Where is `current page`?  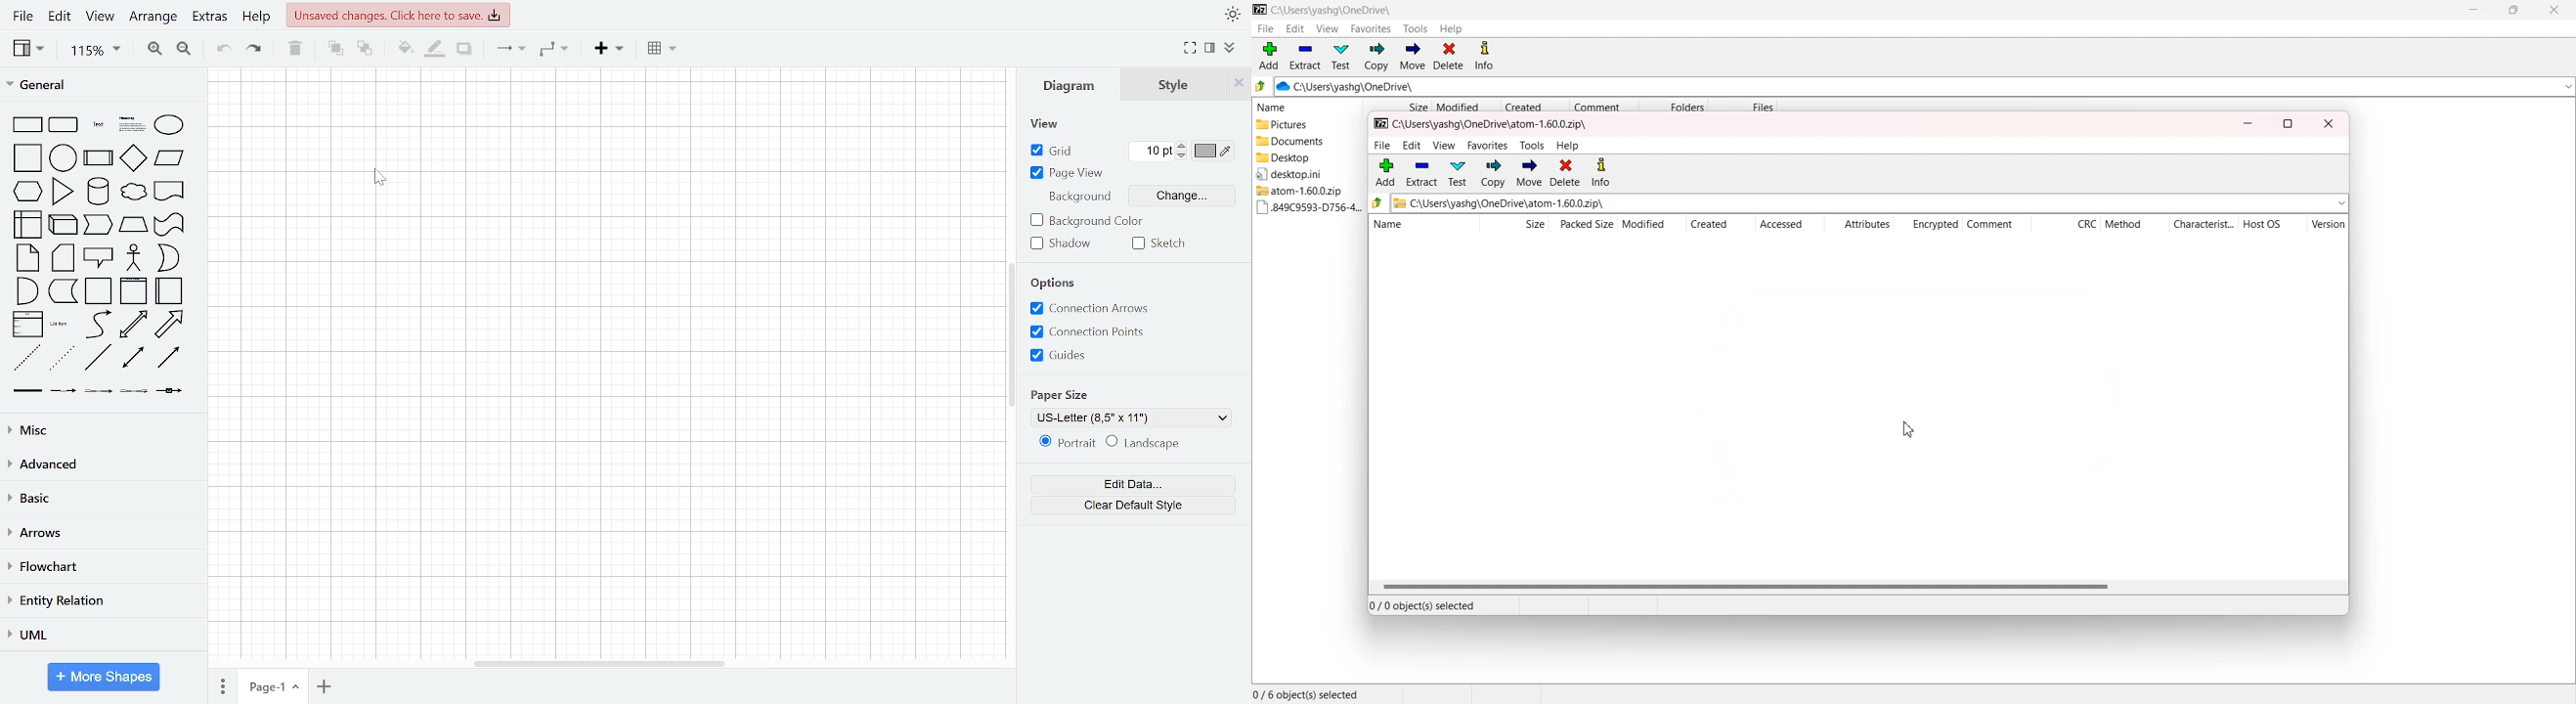 current page is located at coordinates (272, 687).